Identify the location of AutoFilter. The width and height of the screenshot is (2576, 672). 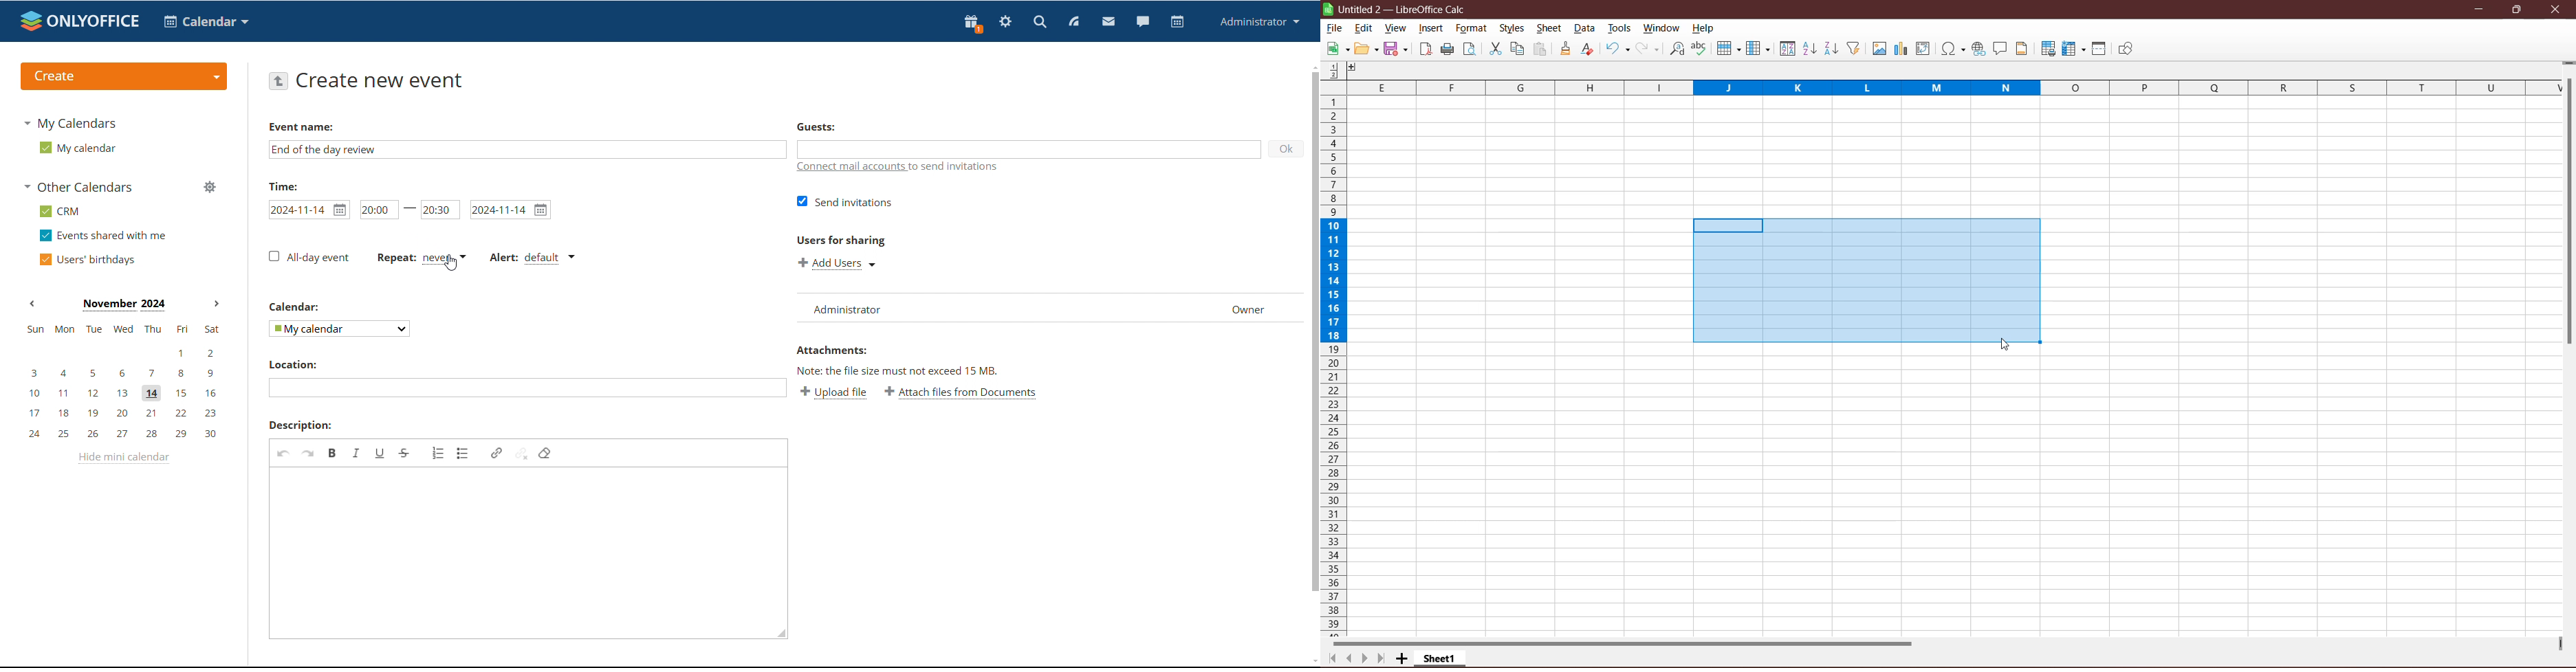
(1855, 48).